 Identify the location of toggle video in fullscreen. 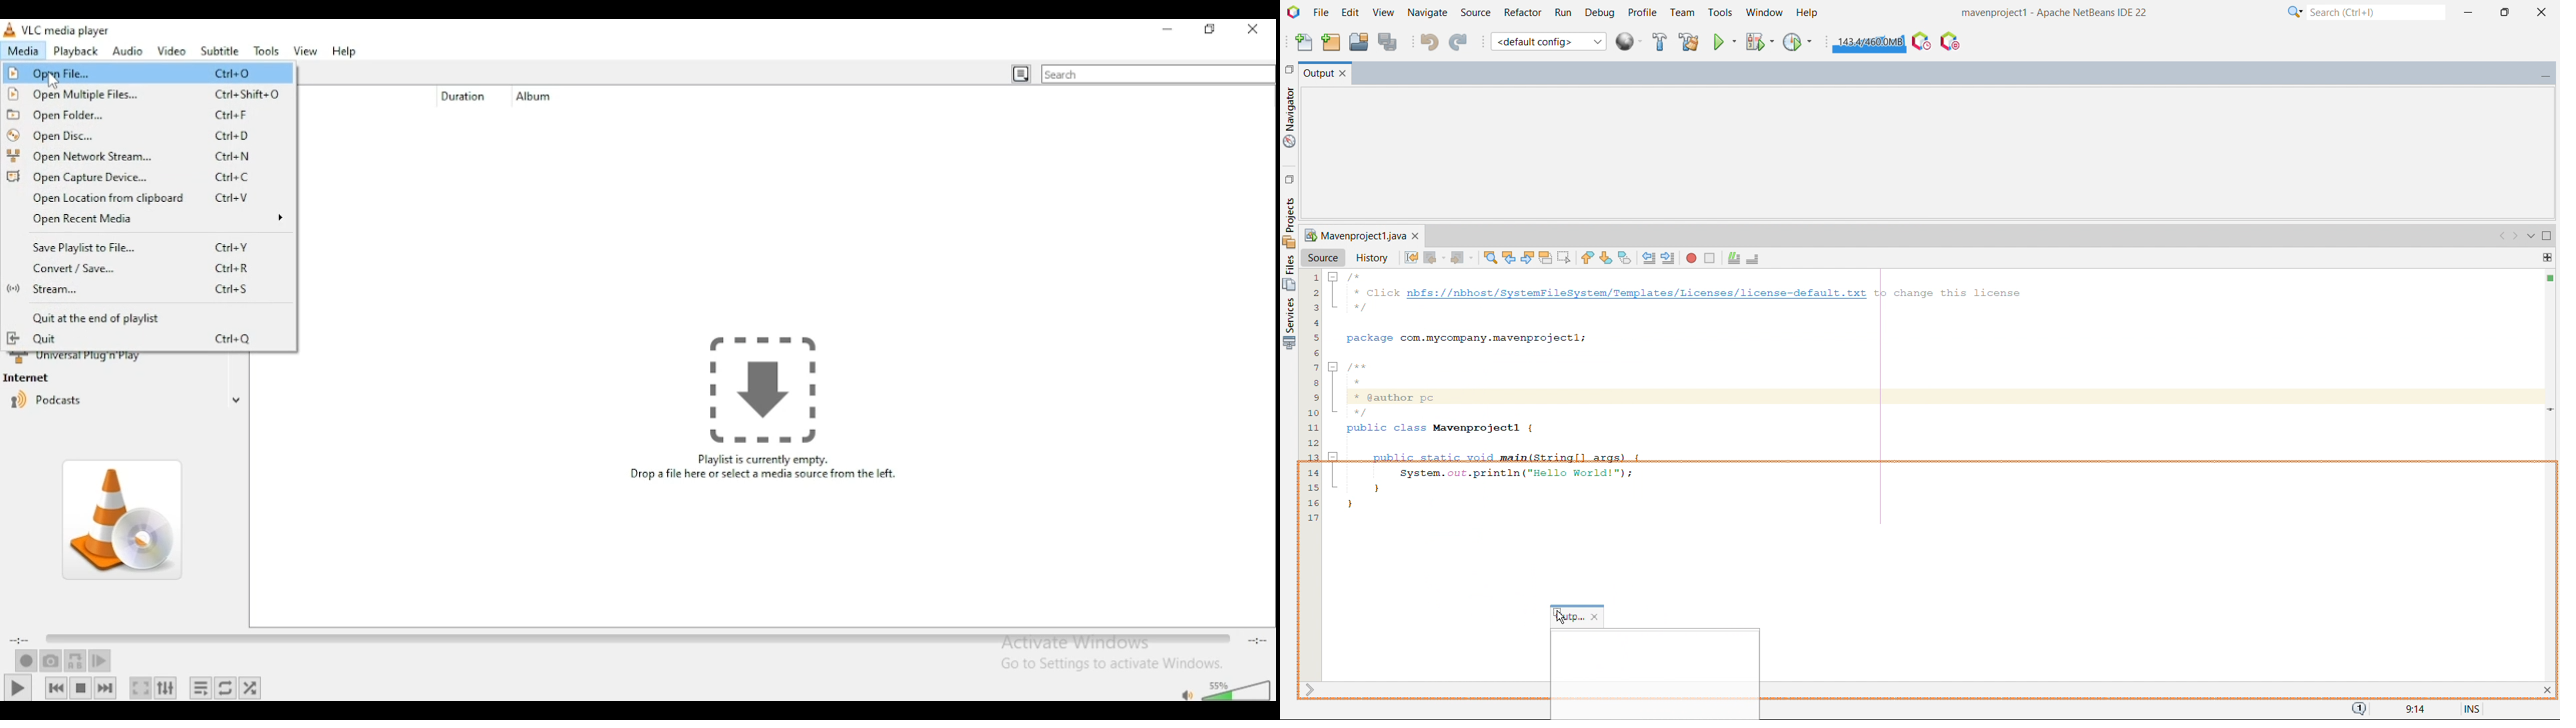
(140, 689).